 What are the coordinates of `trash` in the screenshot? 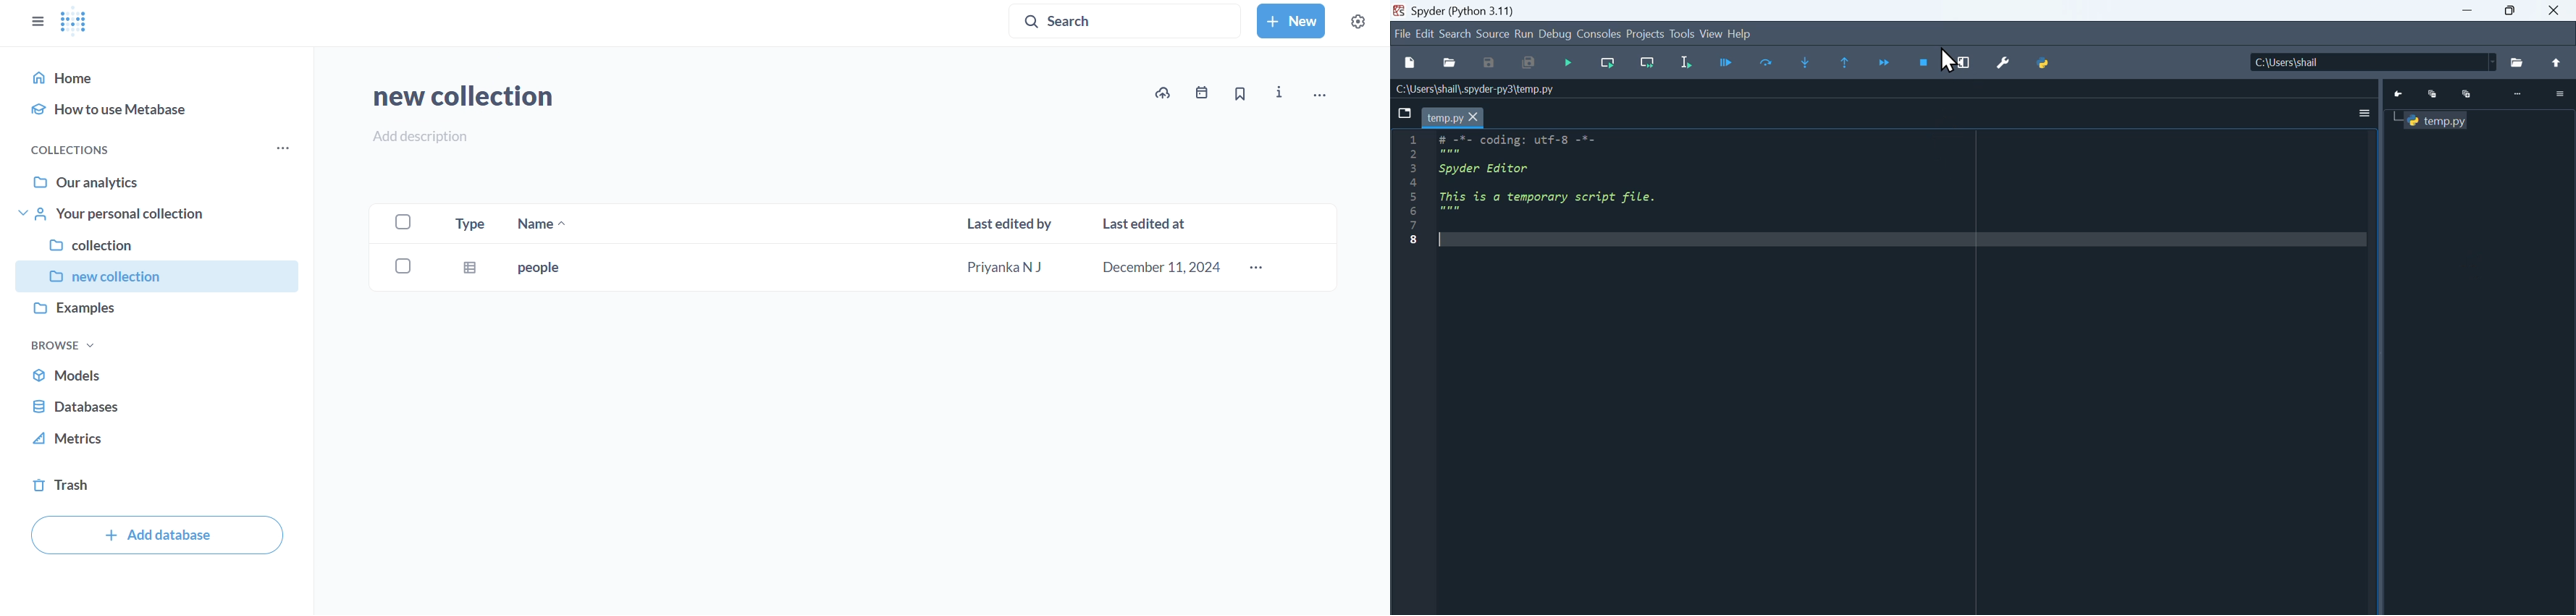 It's located at (161, 485).